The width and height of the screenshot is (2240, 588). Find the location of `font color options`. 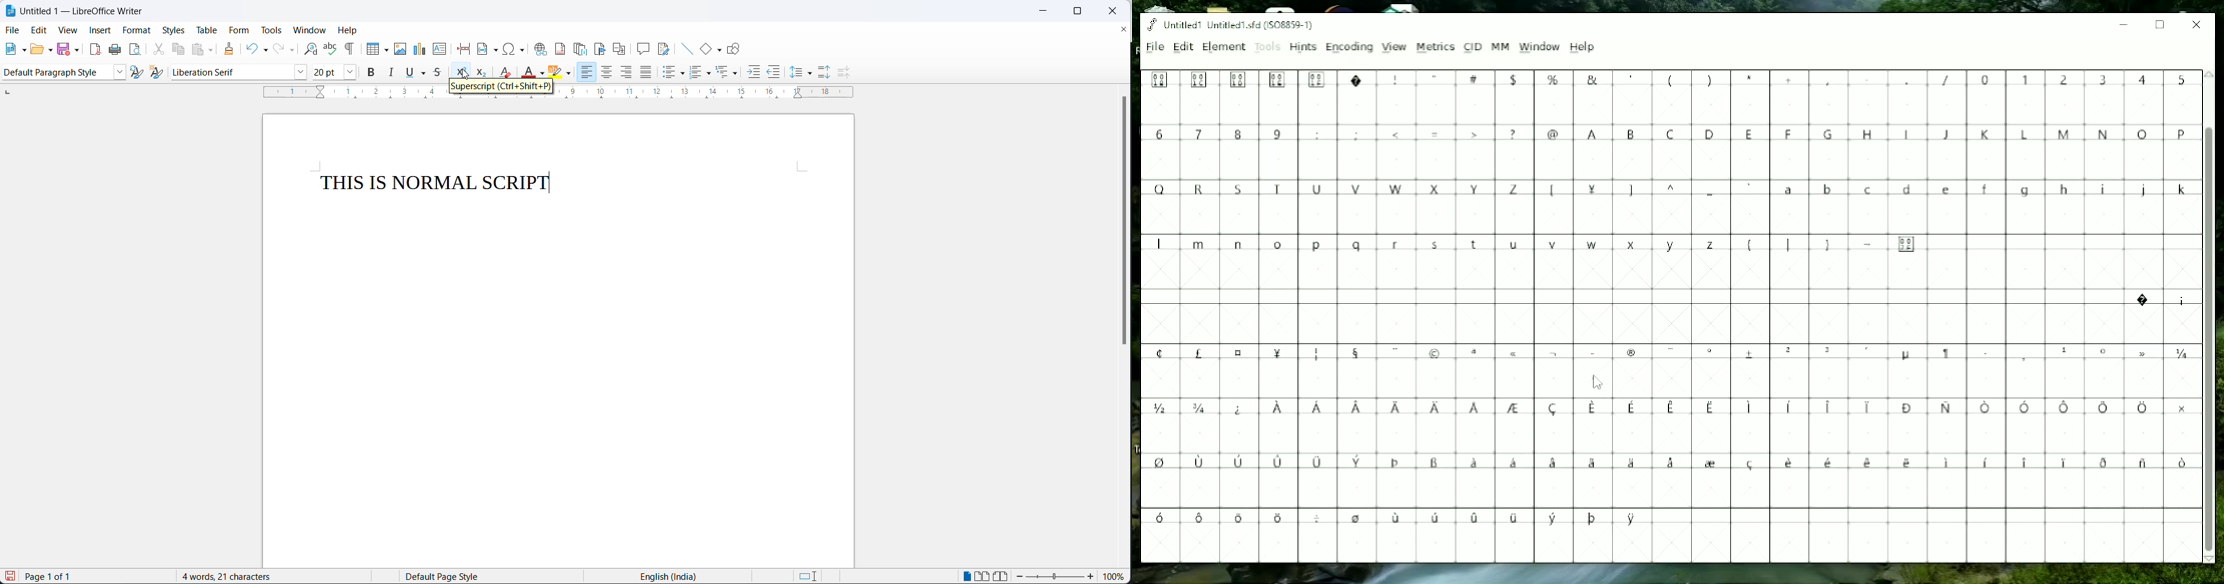

font color options is located at coordinates (543, 74).